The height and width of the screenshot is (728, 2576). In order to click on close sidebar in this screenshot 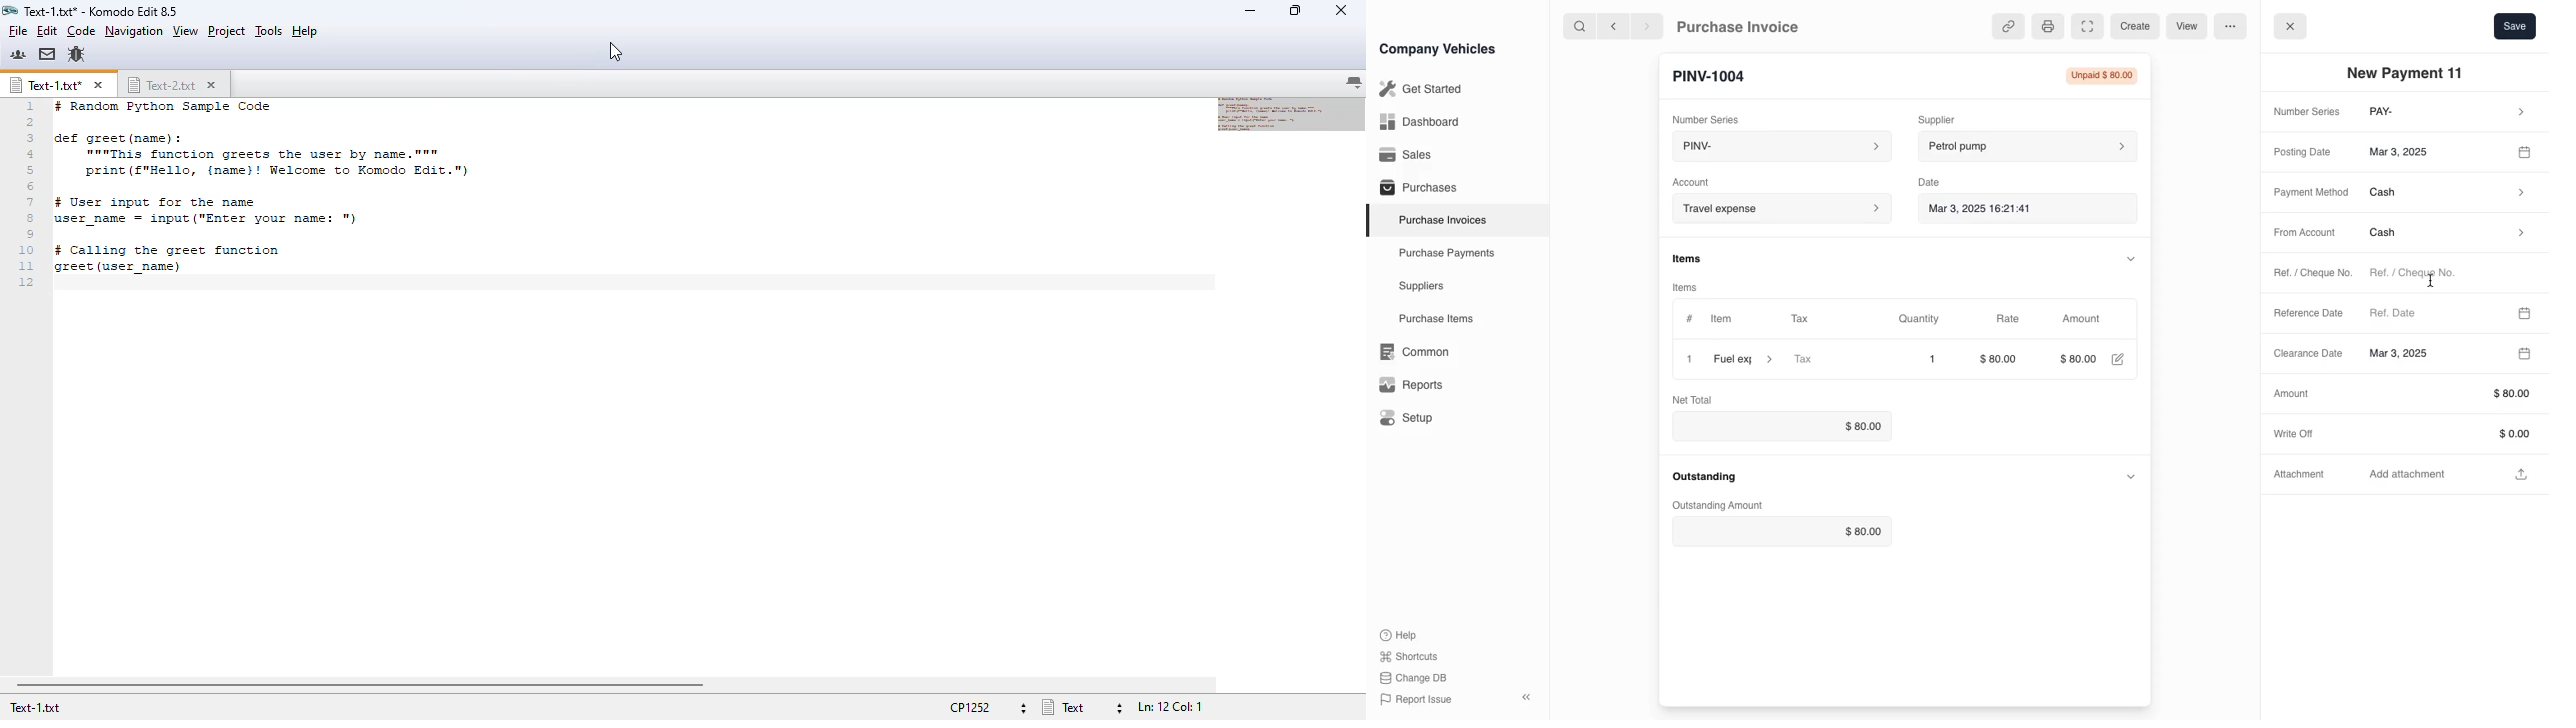, I will do `click(1528, 695)`.